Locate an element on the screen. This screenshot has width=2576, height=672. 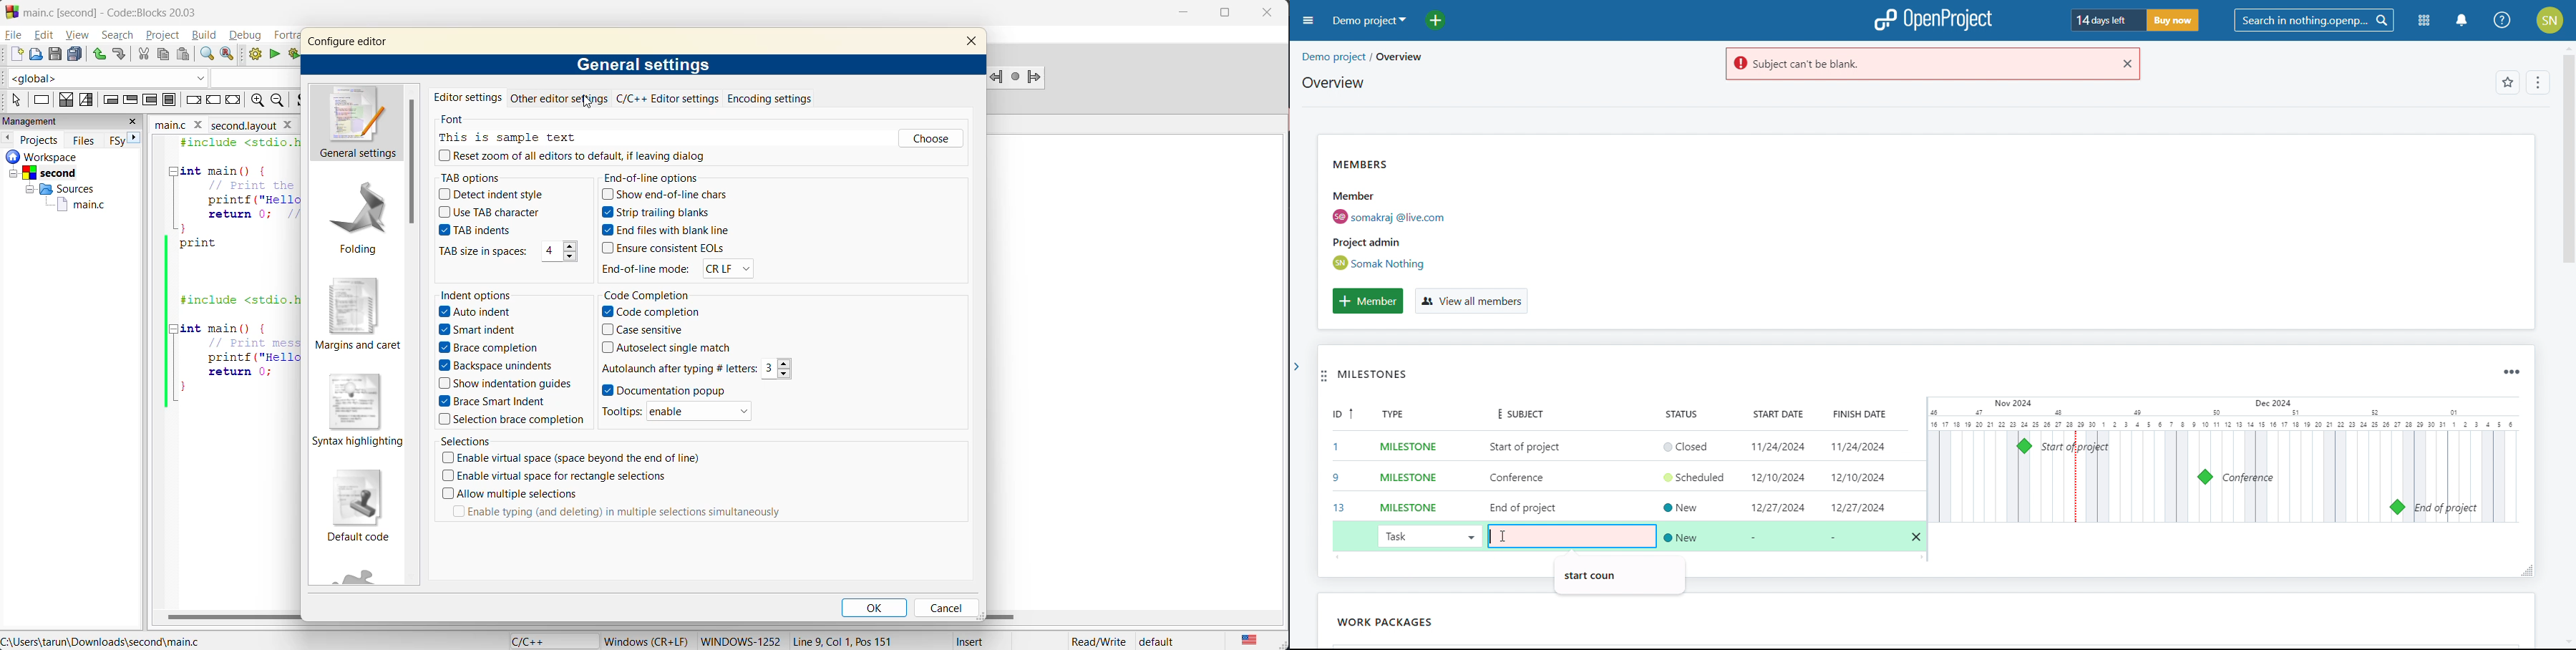
enable is located at coordinates (701, 412).